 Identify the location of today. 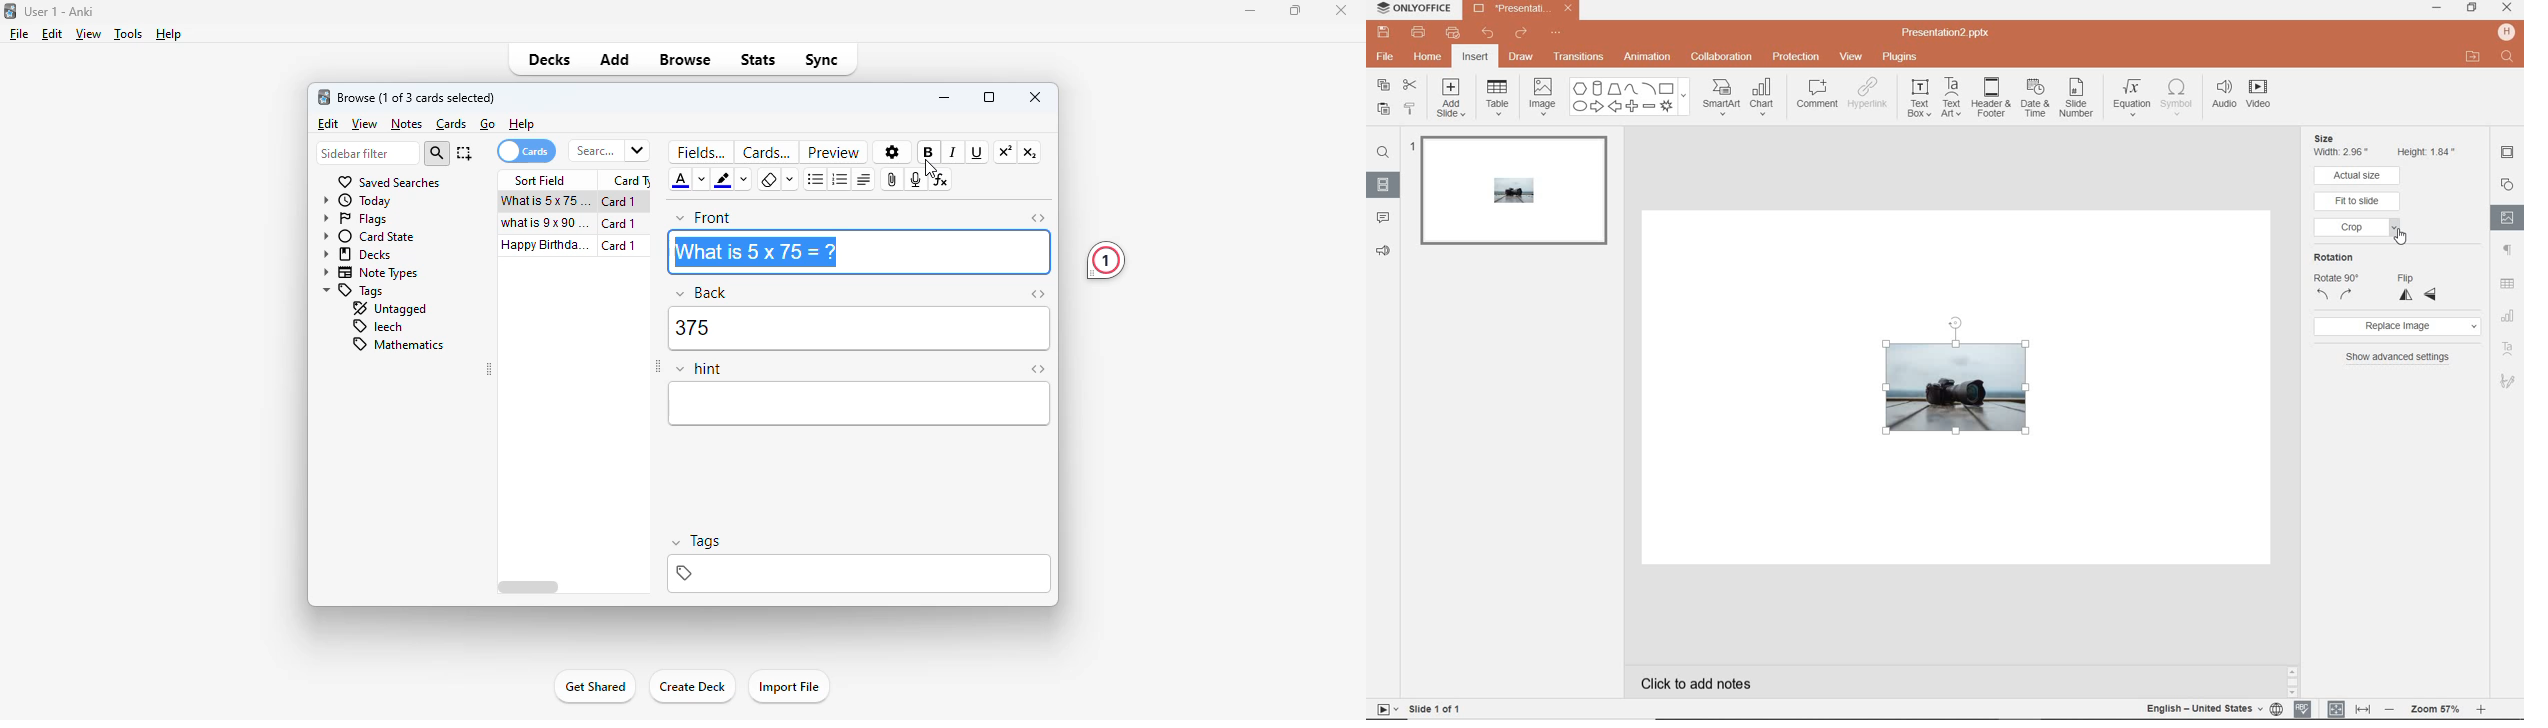
(356, 201).